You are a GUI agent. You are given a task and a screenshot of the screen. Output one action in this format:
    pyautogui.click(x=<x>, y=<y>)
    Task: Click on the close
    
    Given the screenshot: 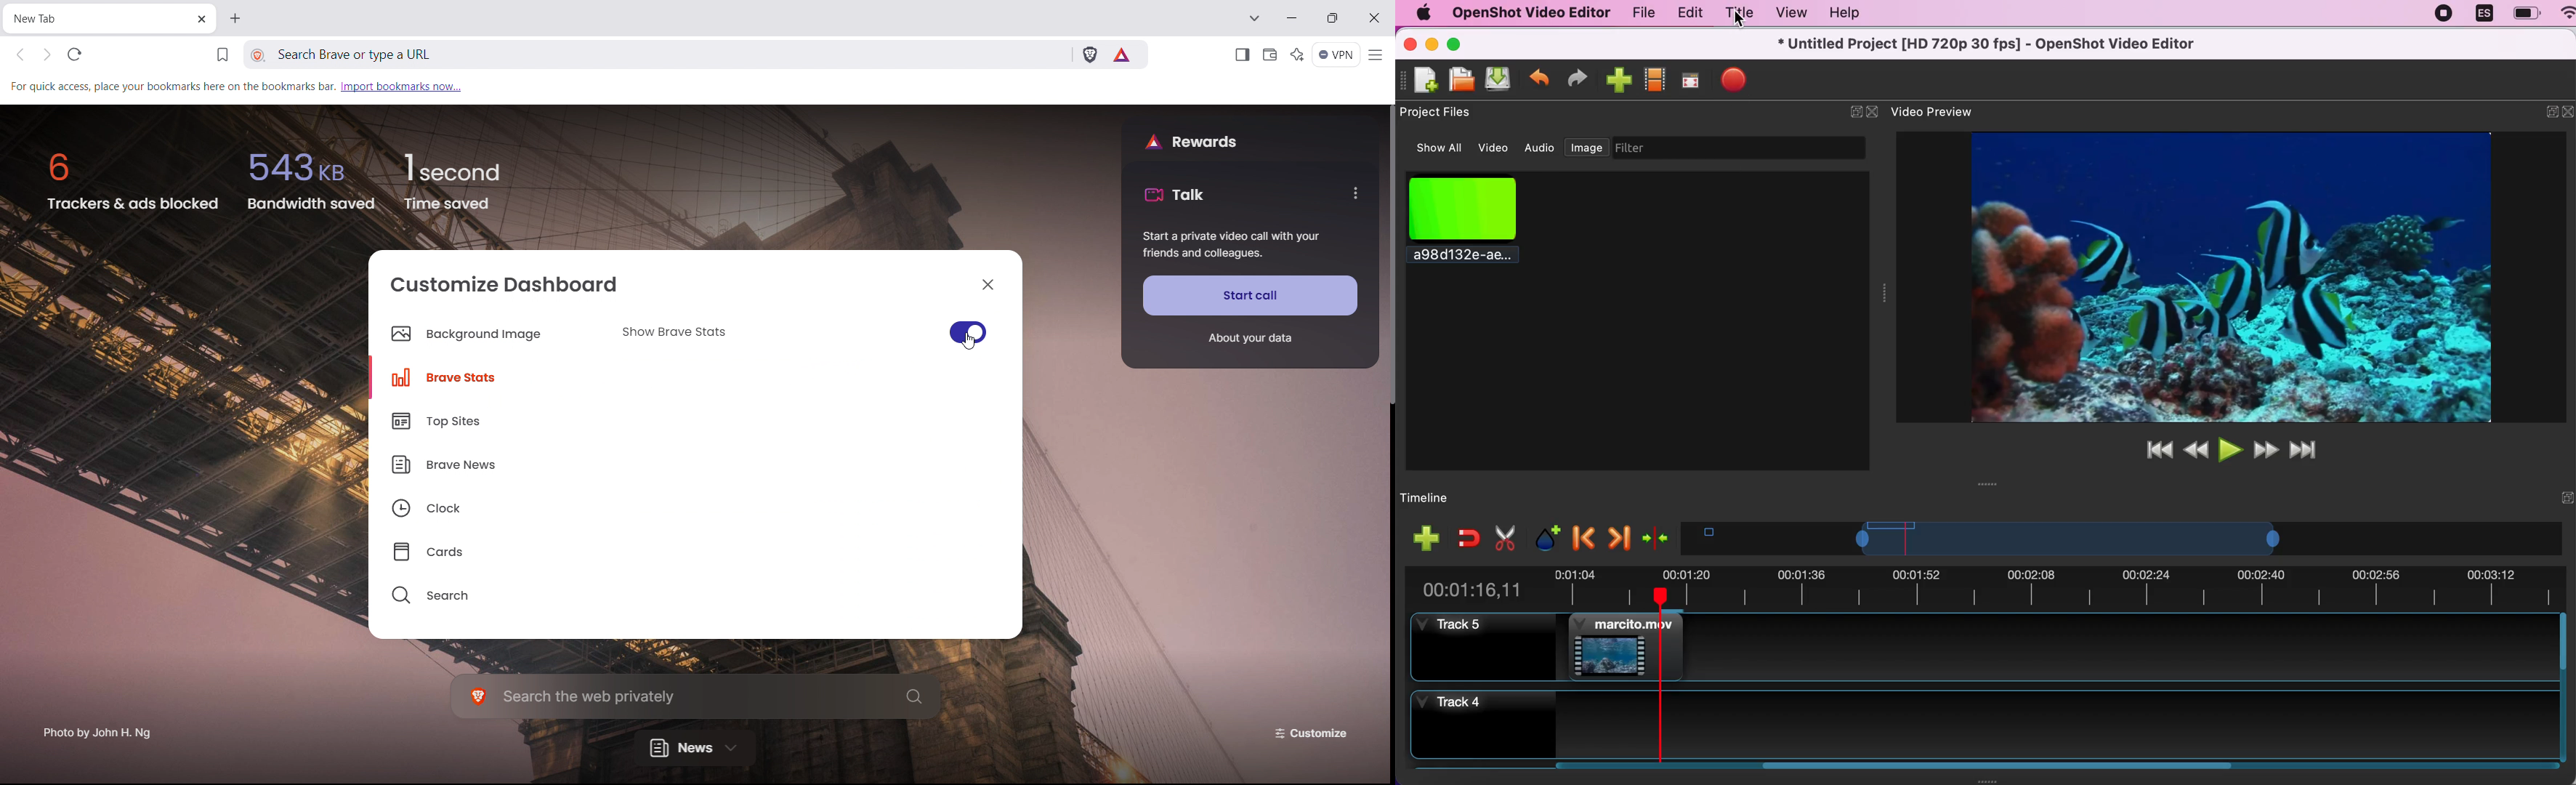 What is the action you would take?
    pyautogui.click(x=2569, y=114)
    